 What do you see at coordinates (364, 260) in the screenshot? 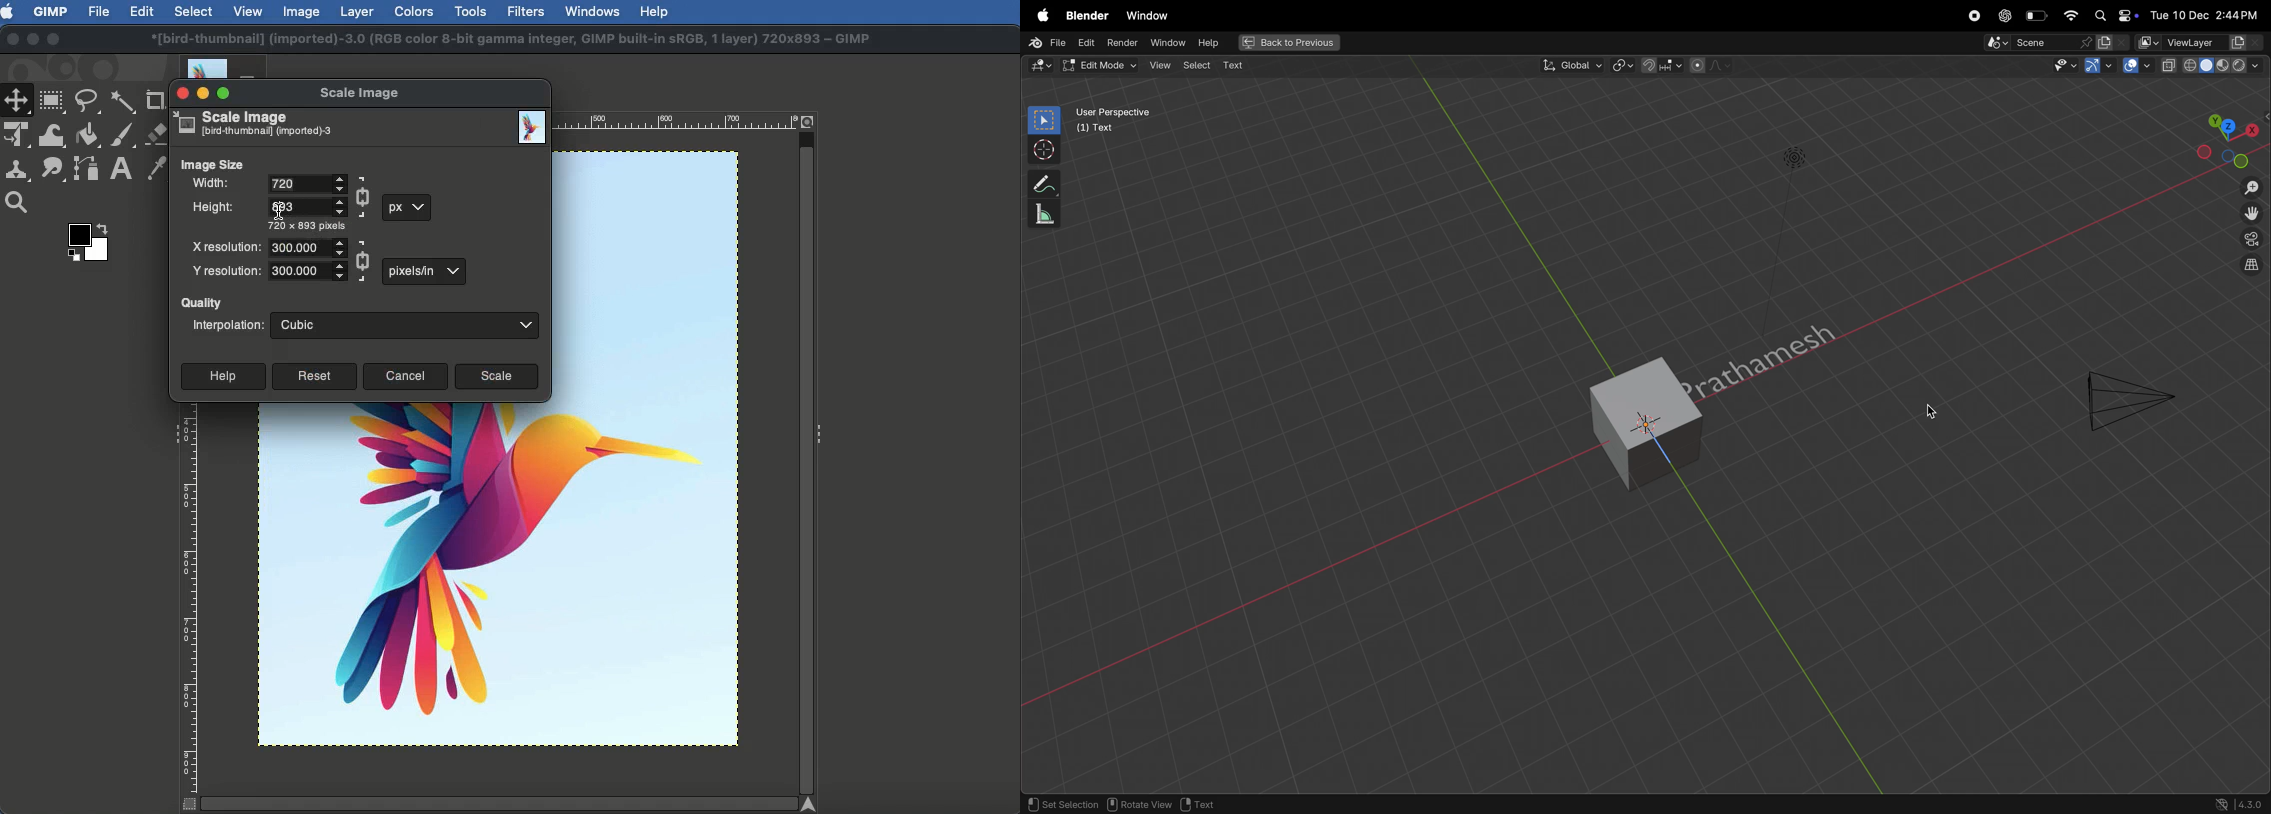
I see `Linked` at bounding box center [364, 260].